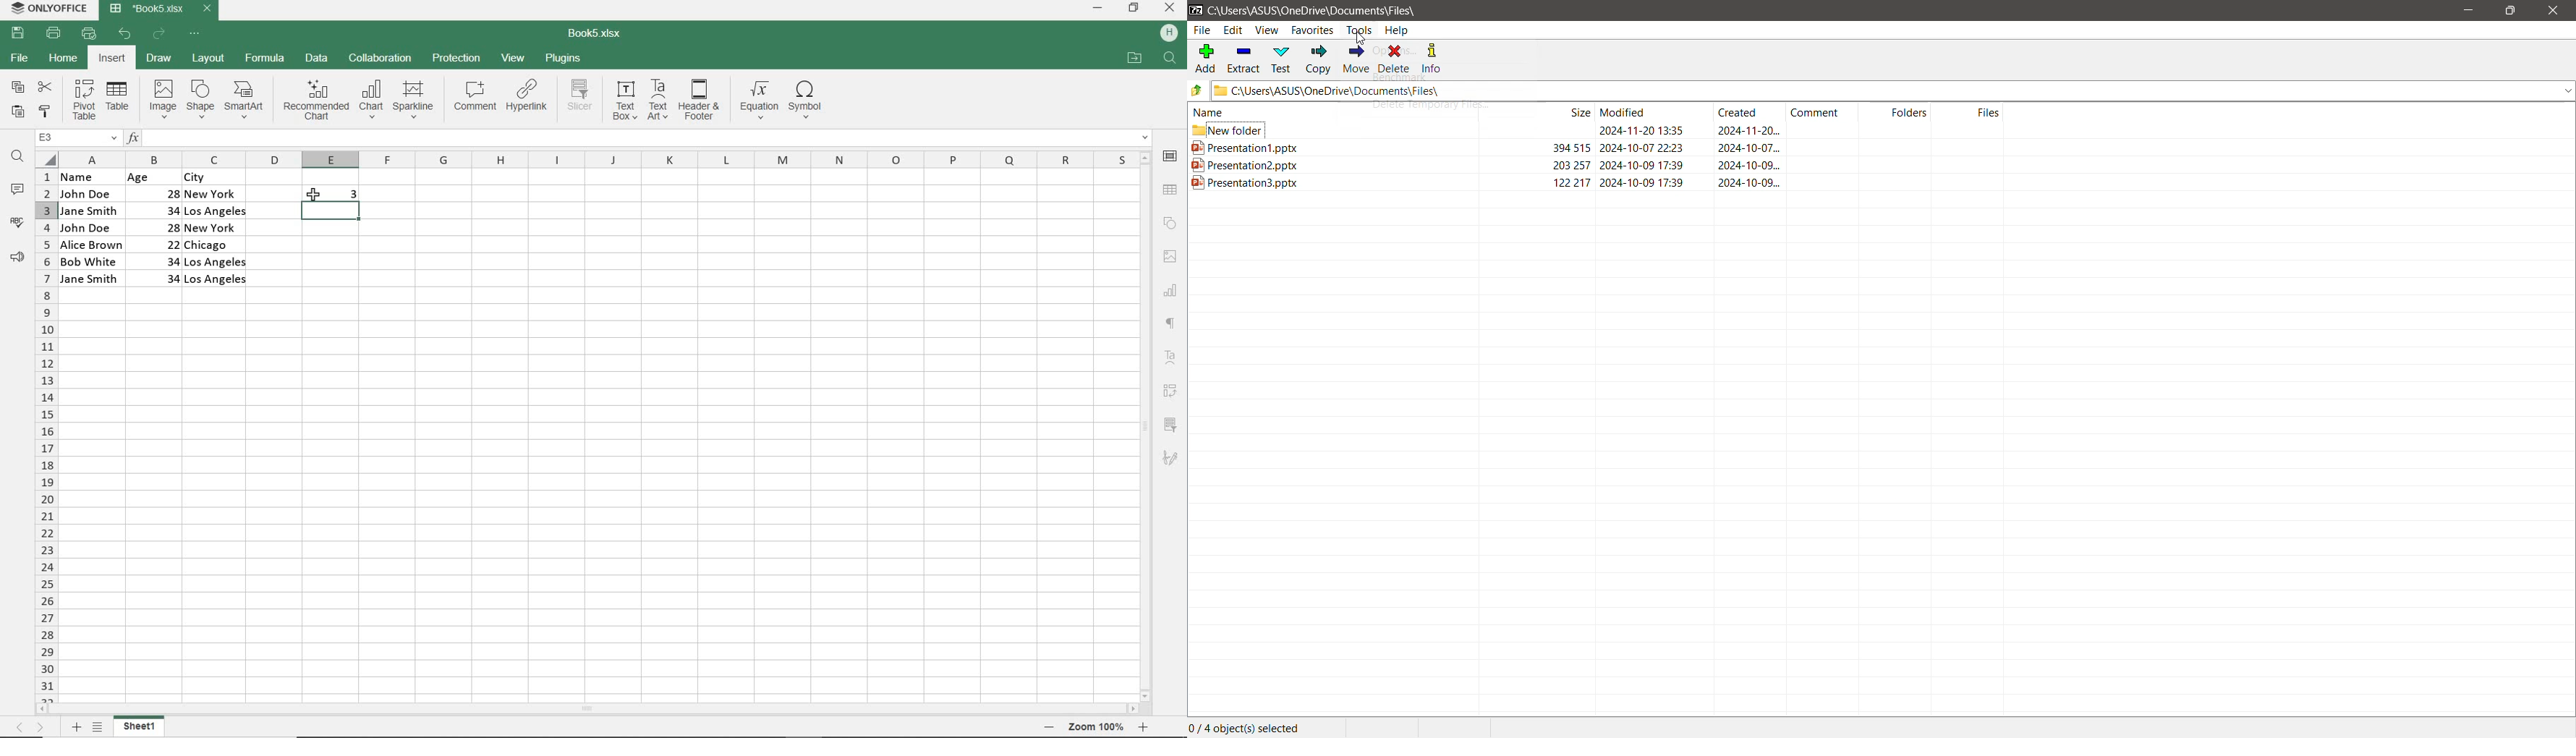 This screenshot has height=756, width=2576. I want to click on 34, so click(168, 279).